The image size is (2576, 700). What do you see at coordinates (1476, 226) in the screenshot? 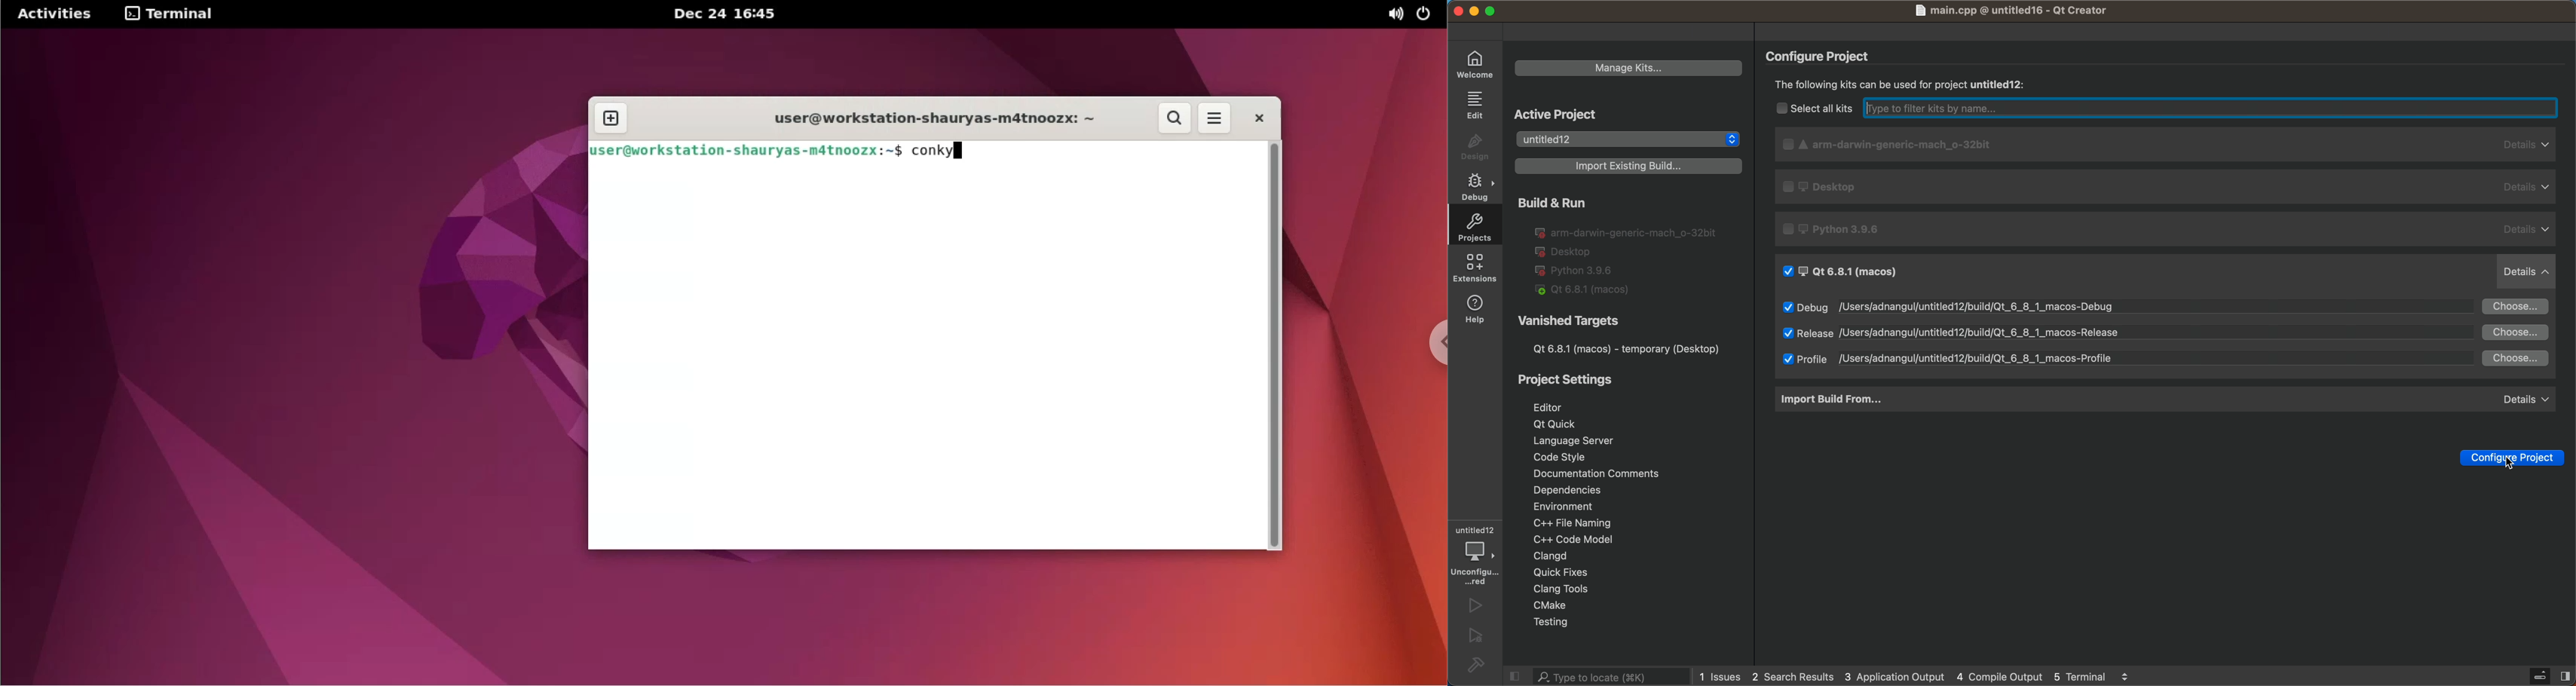
I see `projects` at bounding box center [1476, 226].